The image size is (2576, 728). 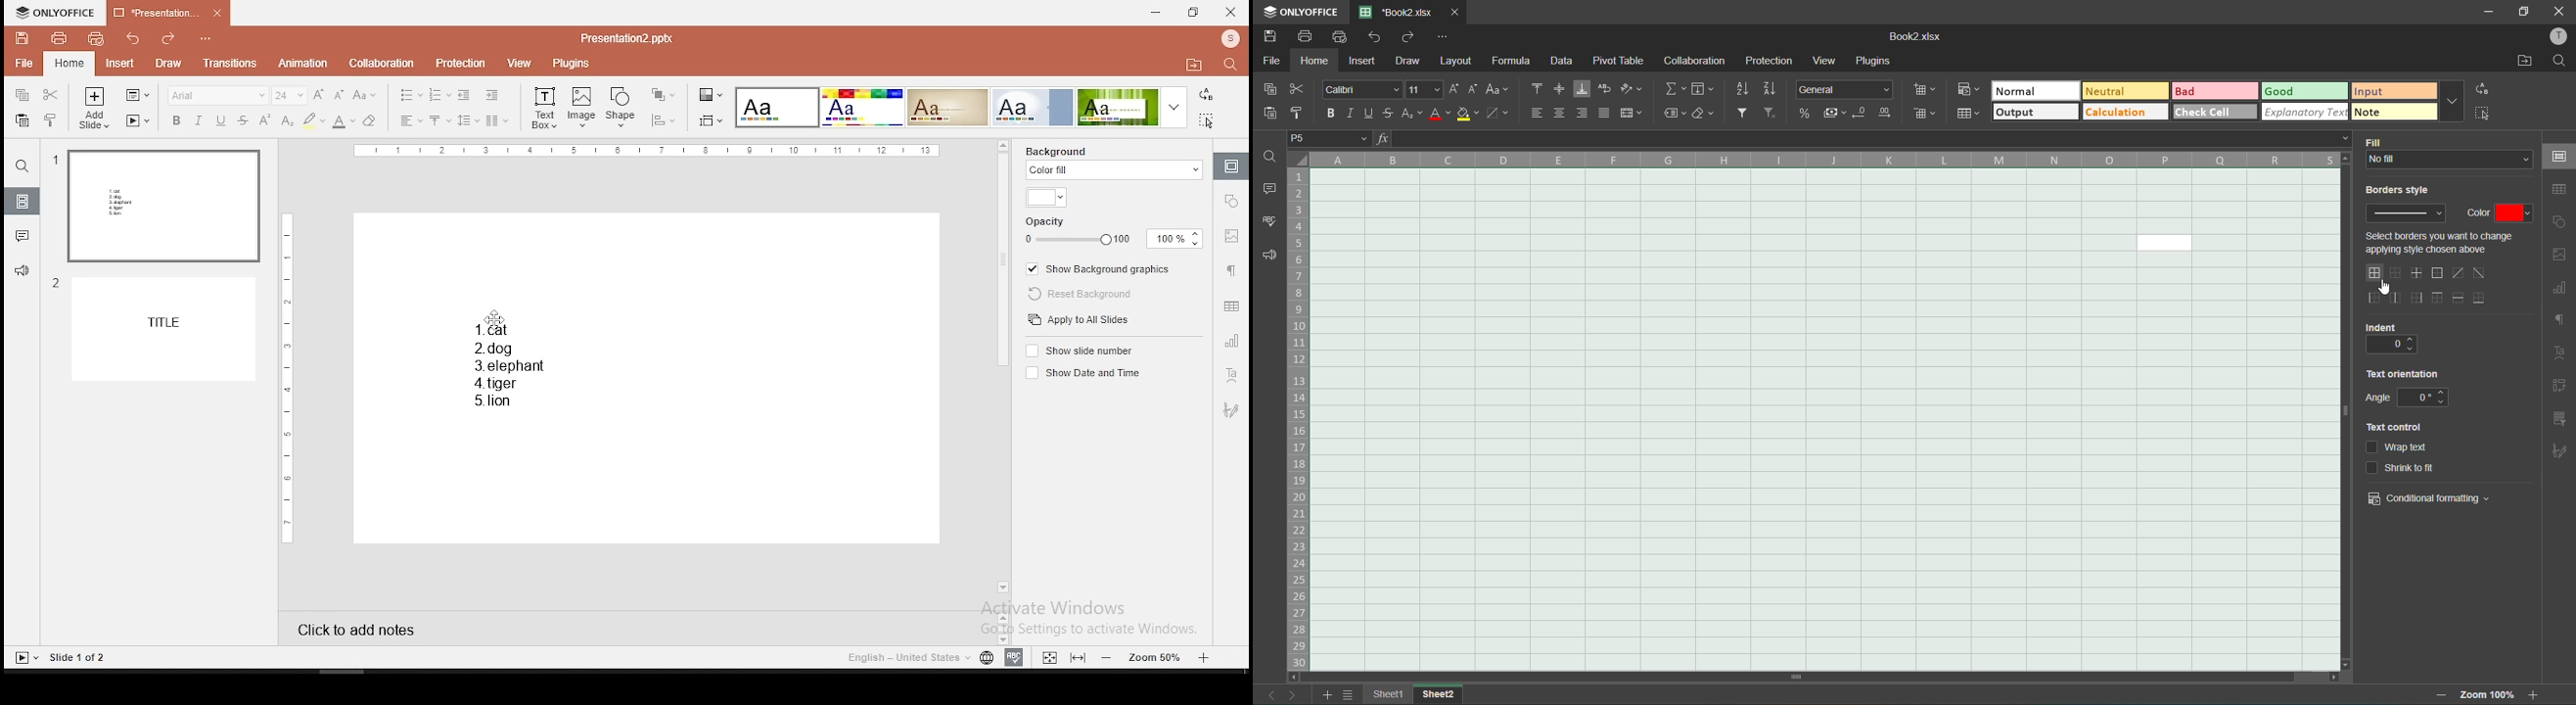 What do you see at coordinates (1607, 114) in the screenshot?
I see `justified` at bounding box center [1607, 114].